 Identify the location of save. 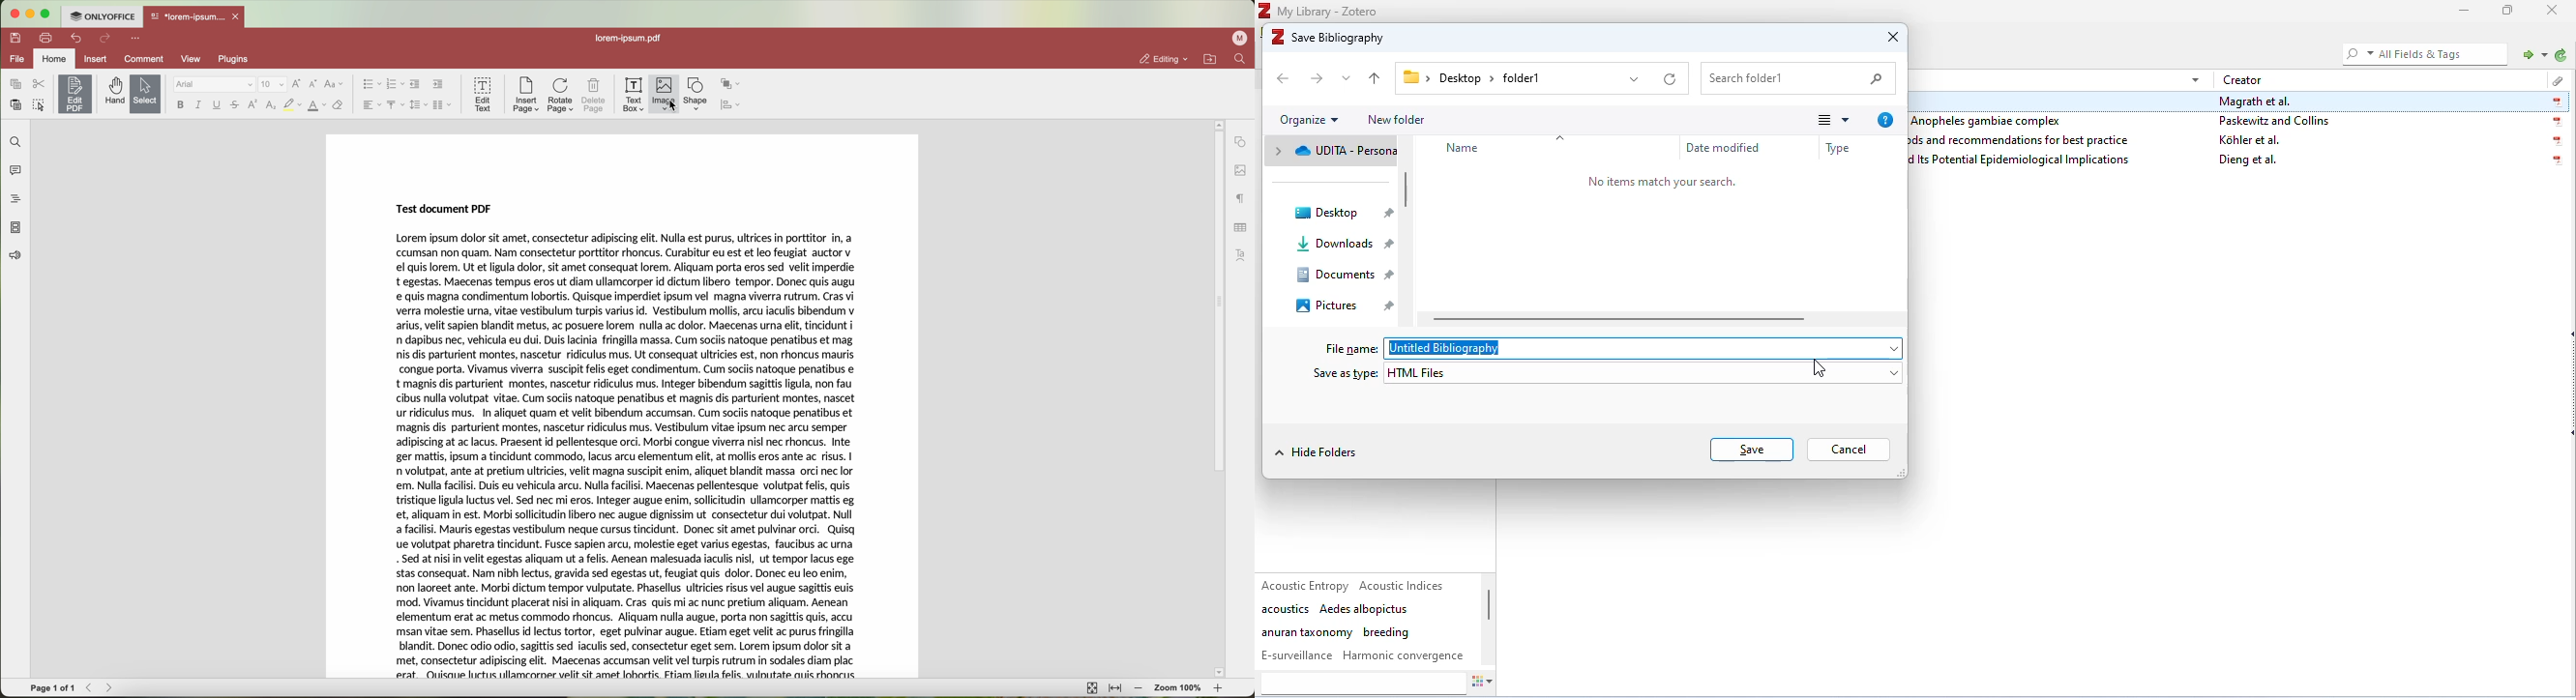
(1749, 451).